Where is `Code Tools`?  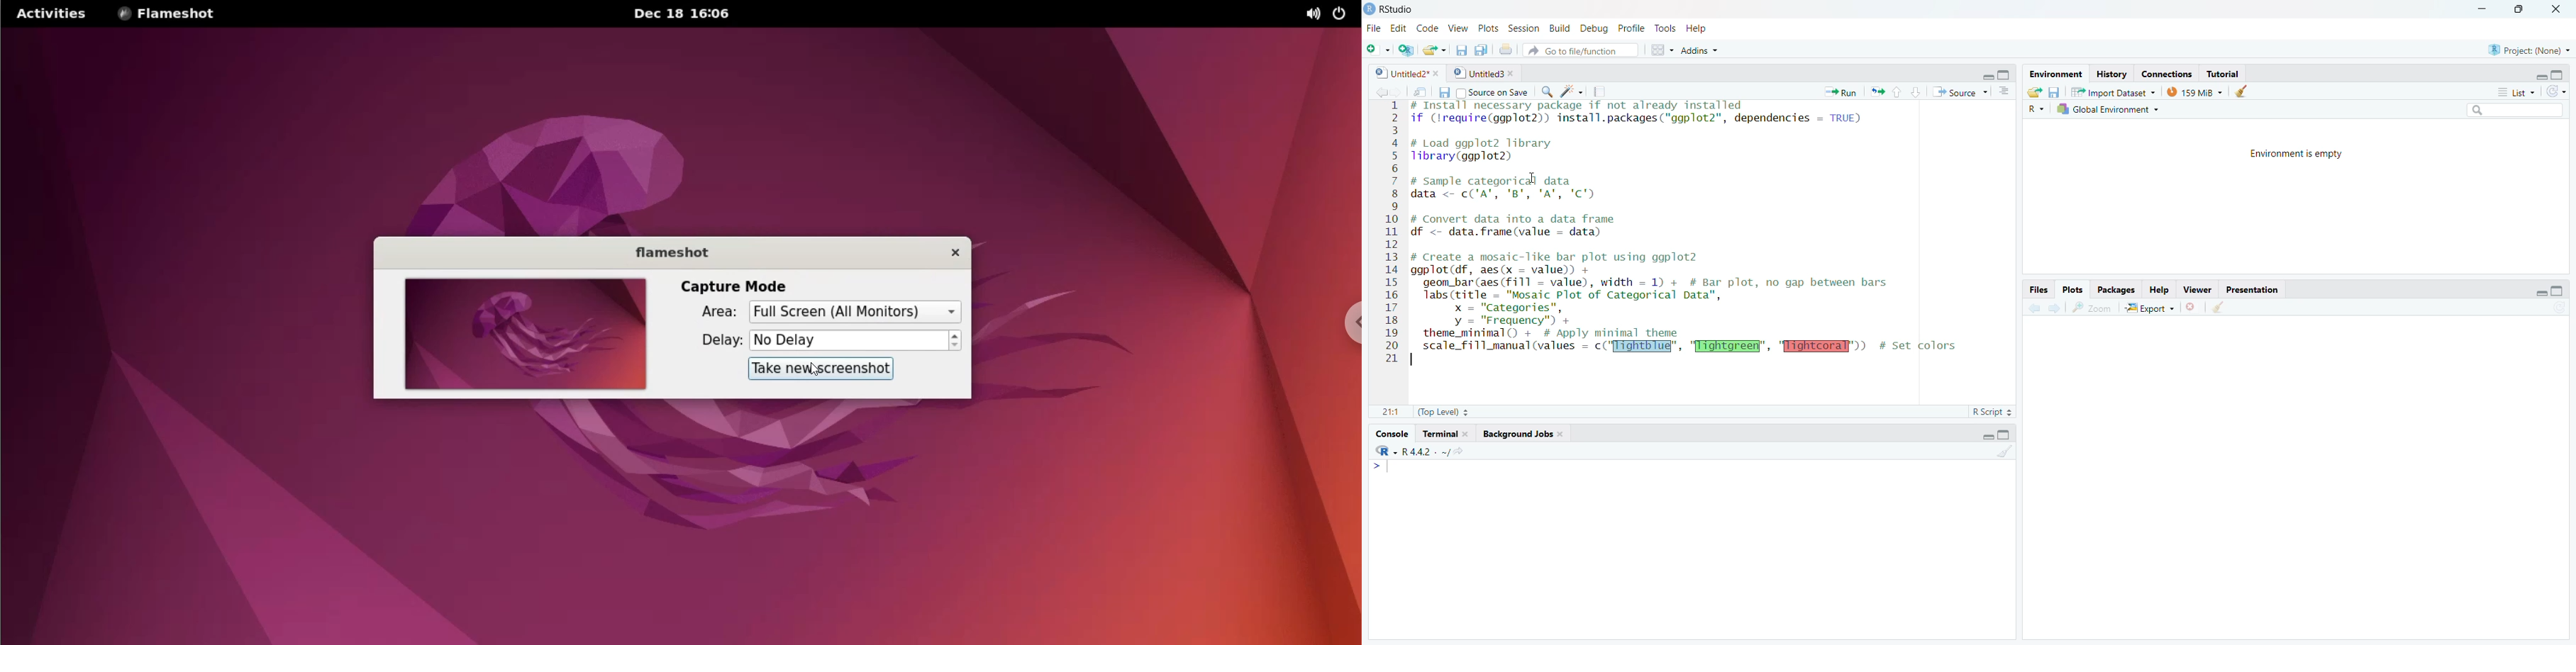
Code Tools is located at coordinates (1572, 92).